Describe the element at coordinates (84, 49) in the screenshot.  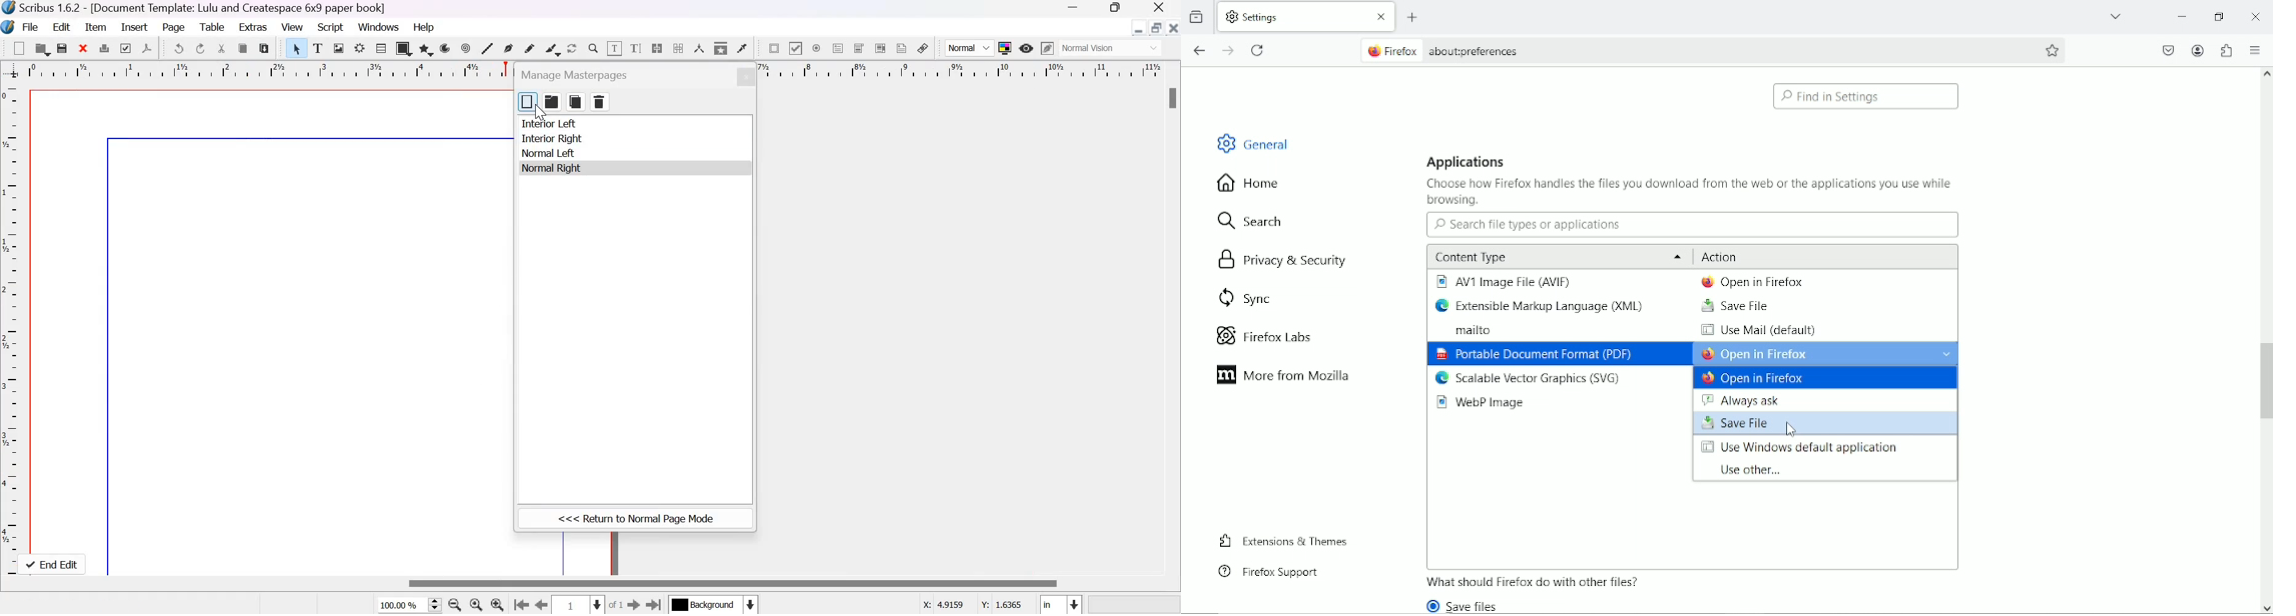
I see `close` at that location.